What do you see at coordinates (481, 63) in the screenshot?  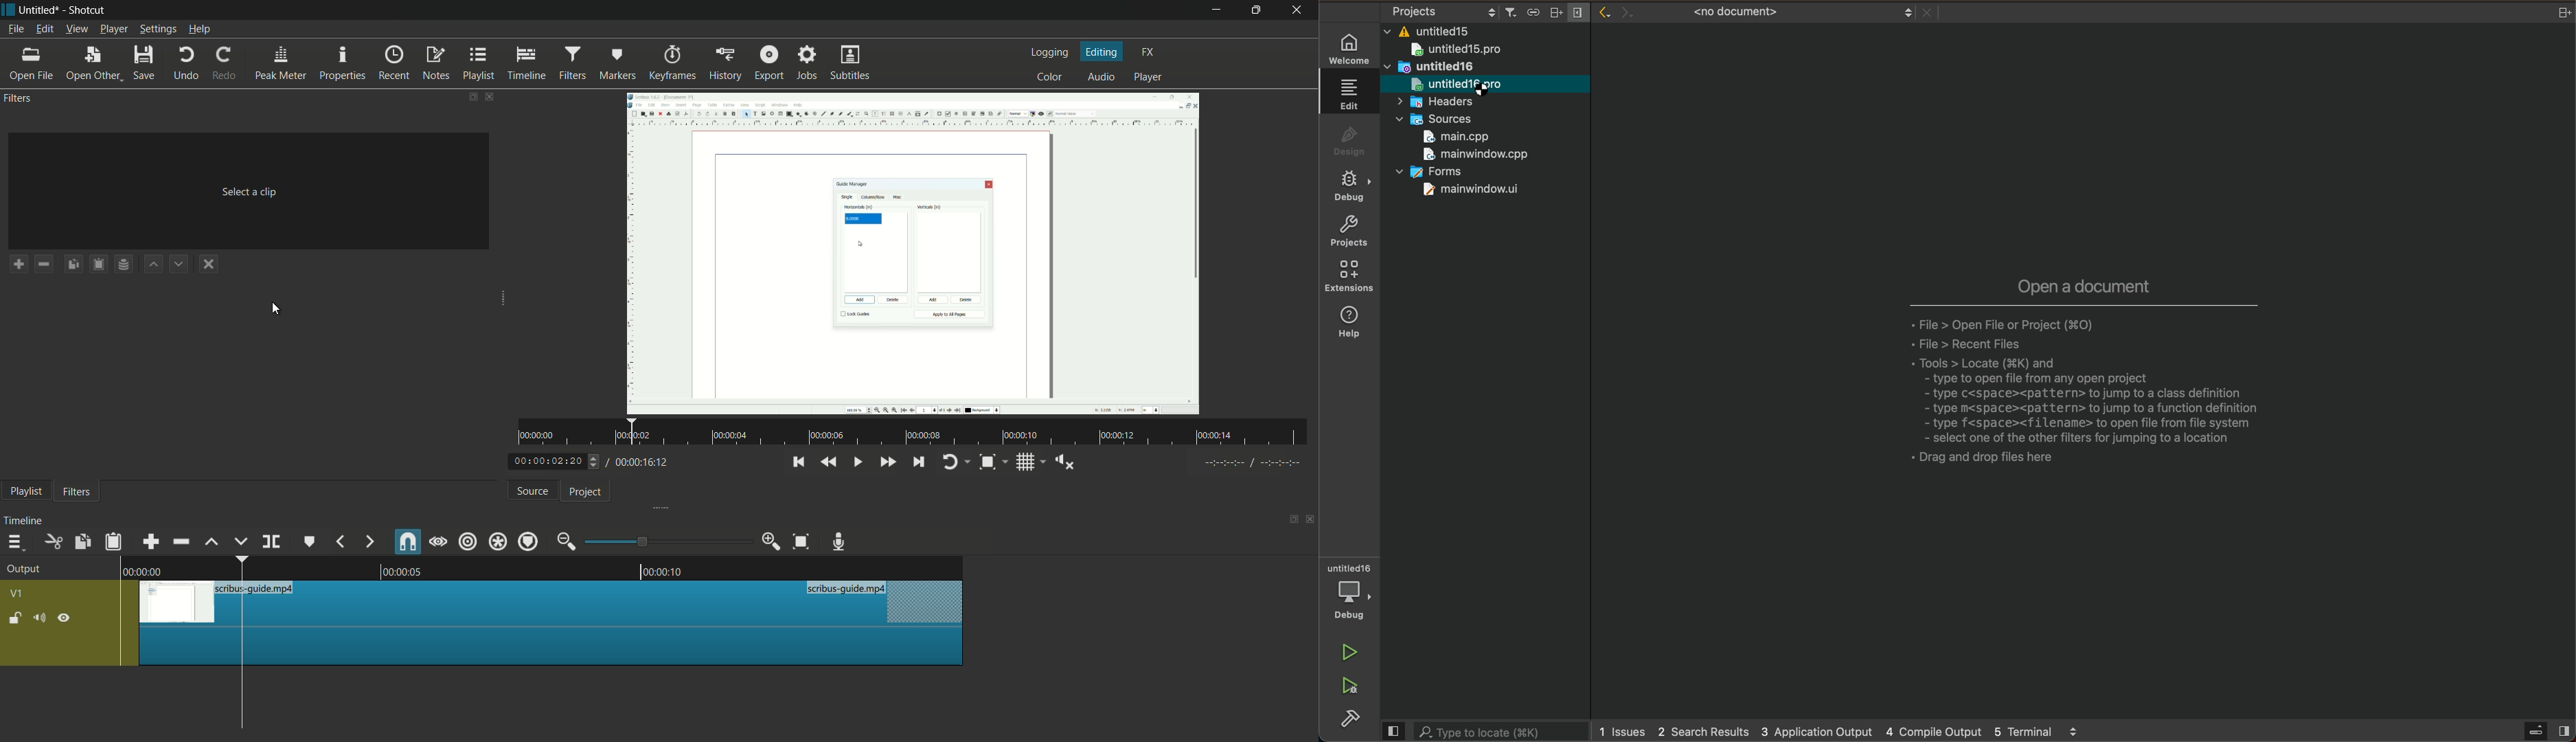 I see `playlist` at bounding box center [481, 63].